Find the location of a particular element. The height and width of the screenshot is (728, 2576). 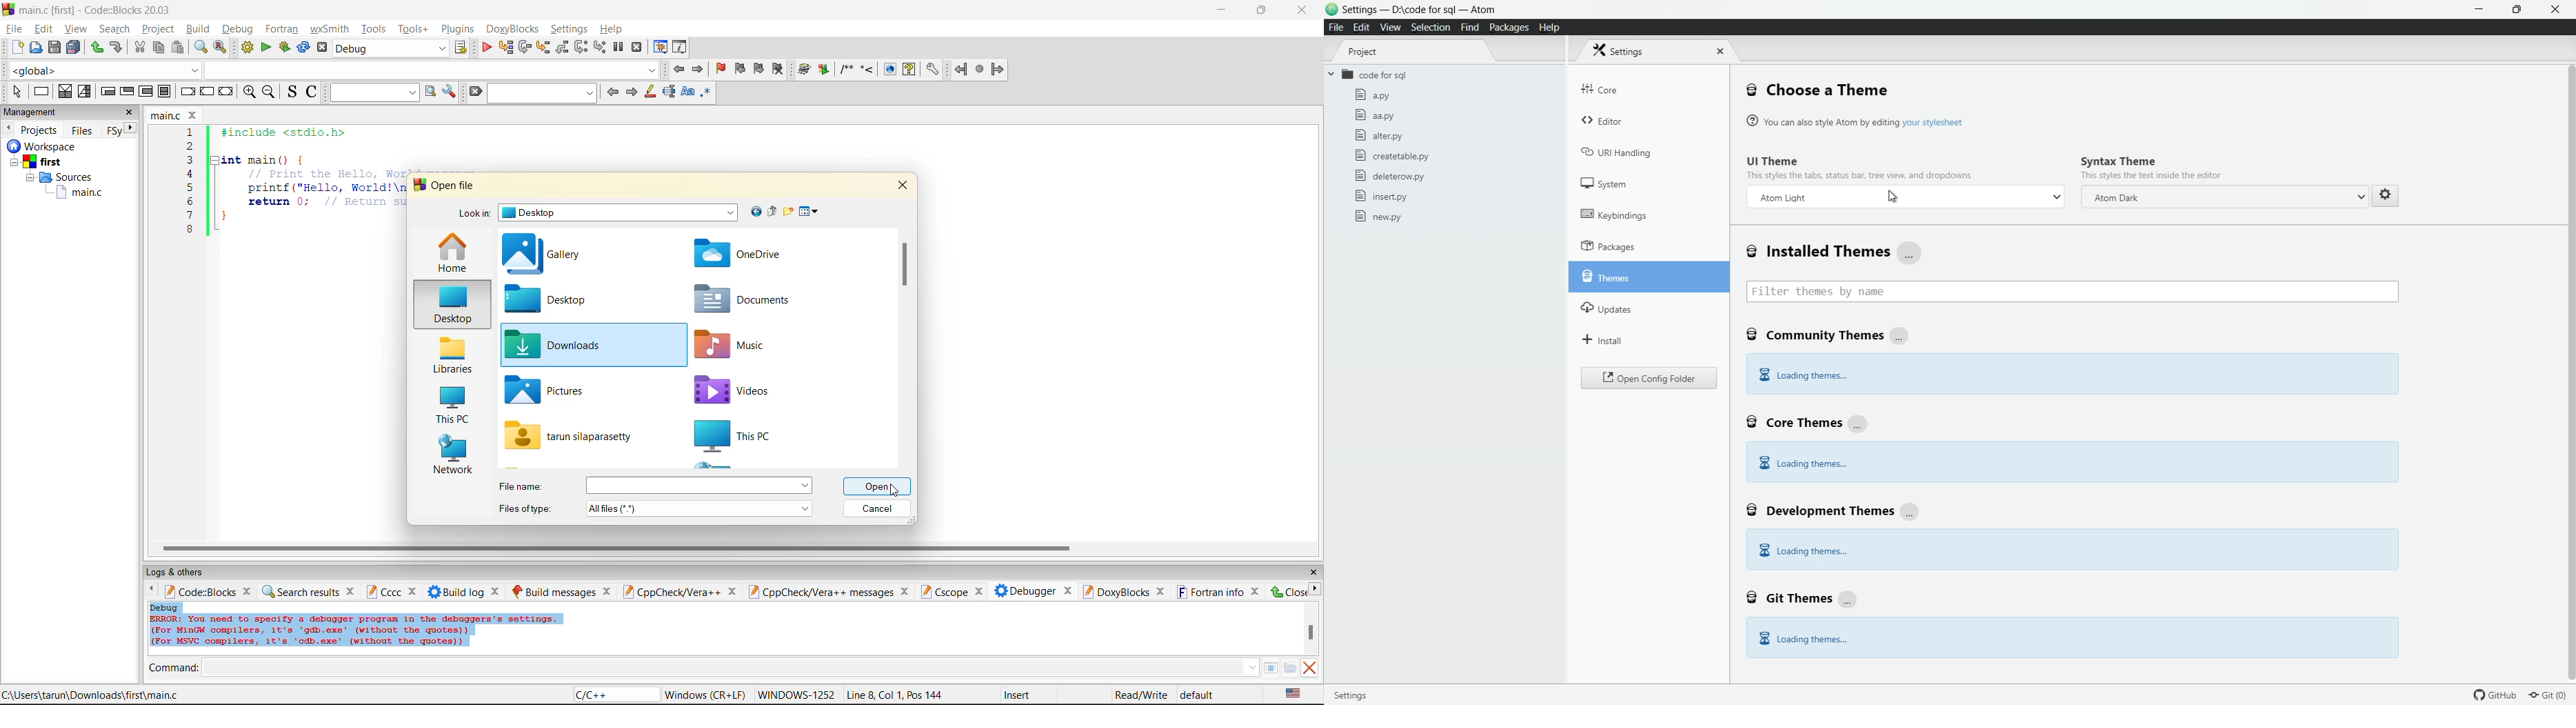

management is located at coordinates (32, 113).